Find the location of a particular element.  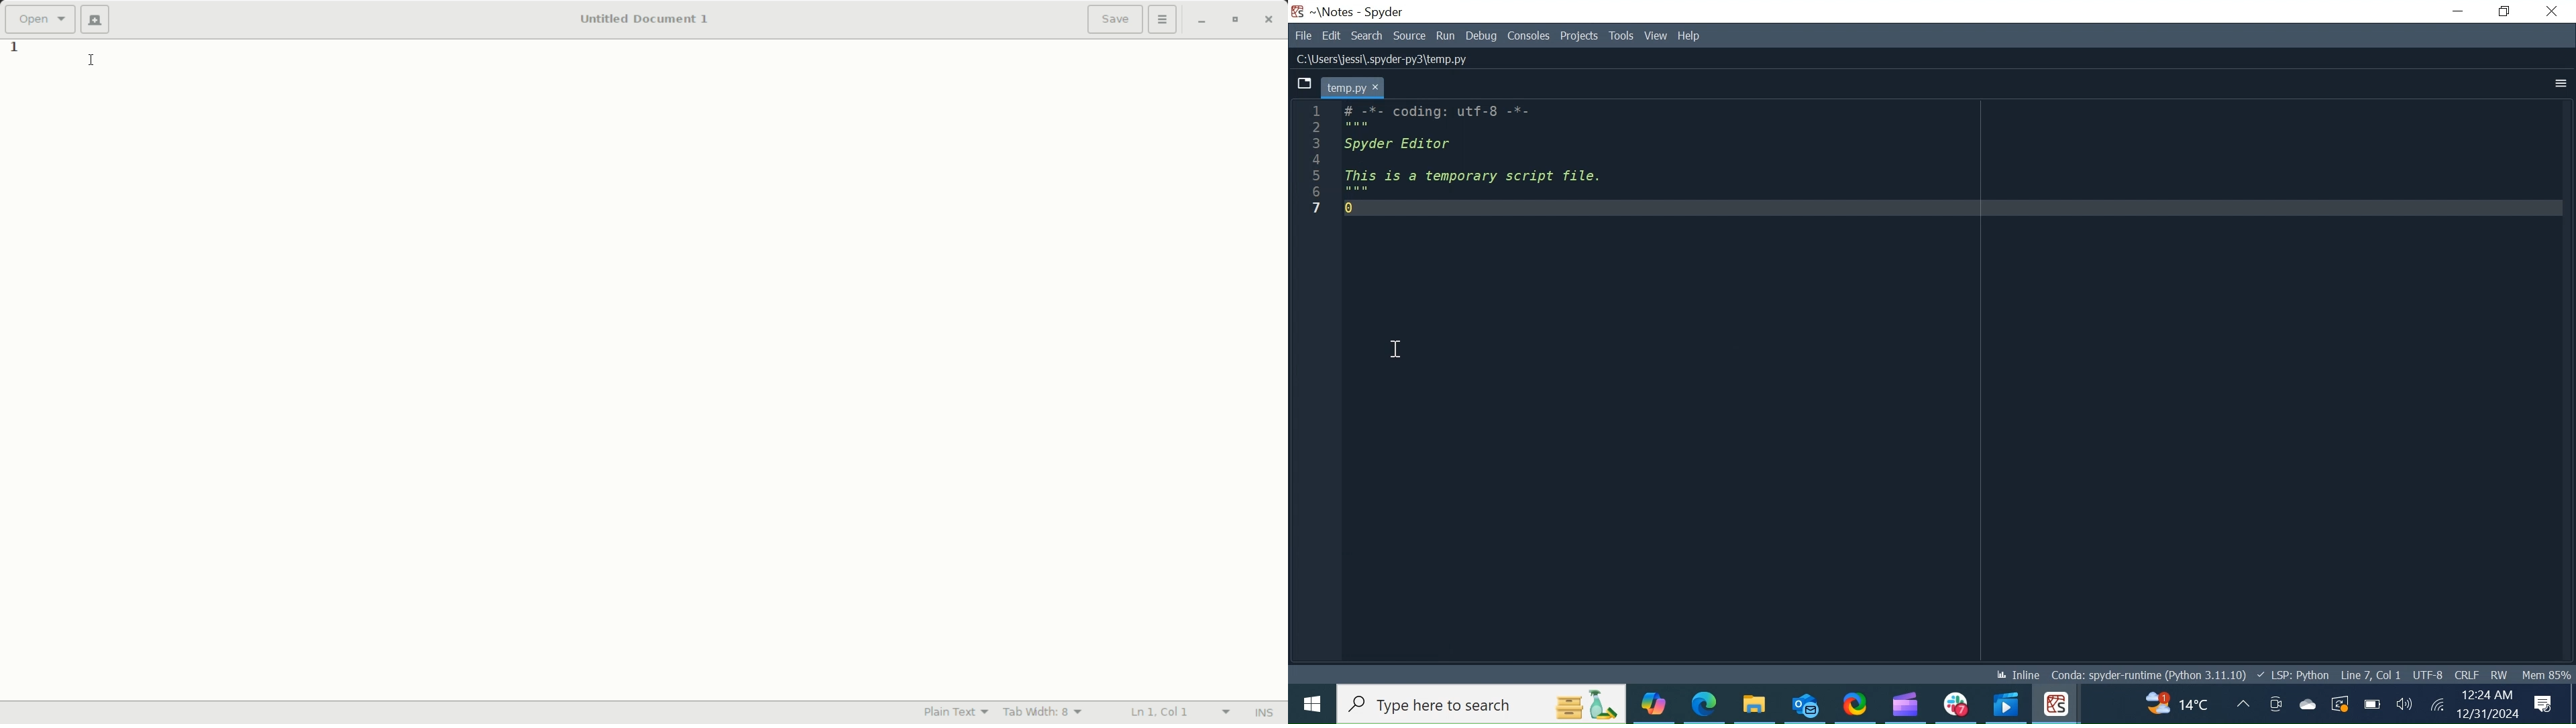

Speaker is located at coordinates (2404, 703).